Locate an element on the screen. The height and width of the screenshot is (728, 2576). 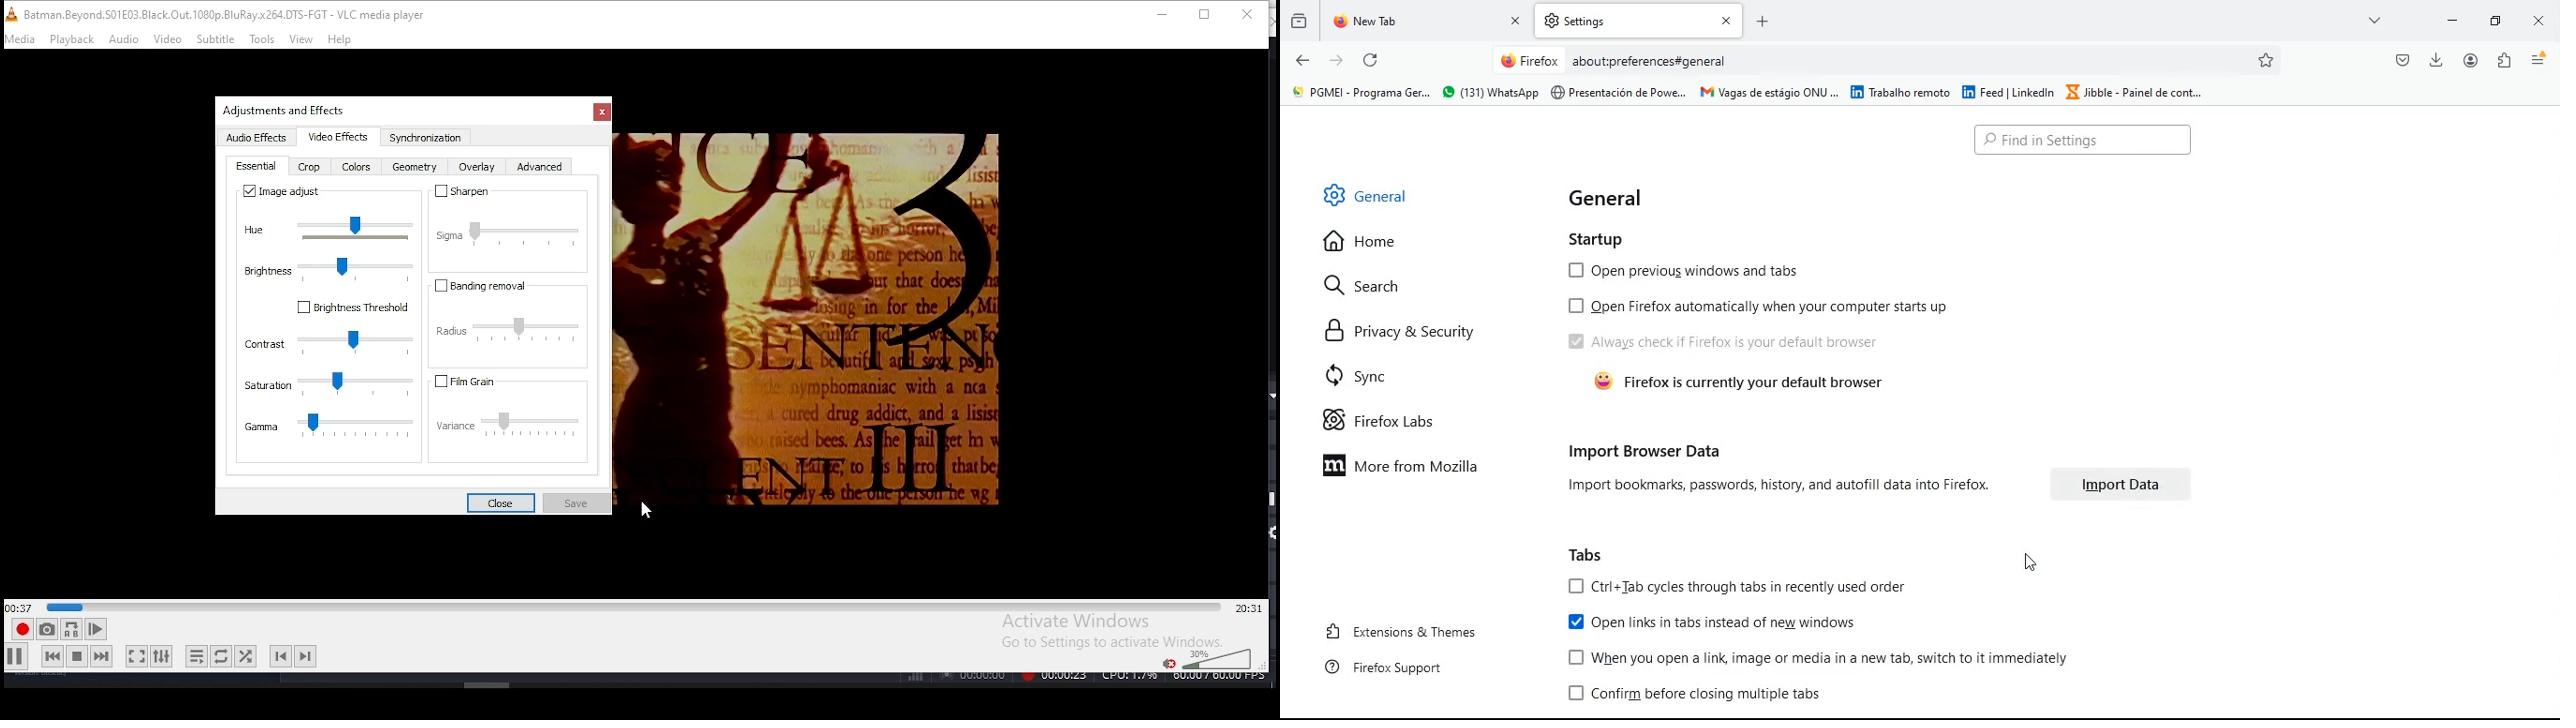
menu is located at coordinates (2536, 61).